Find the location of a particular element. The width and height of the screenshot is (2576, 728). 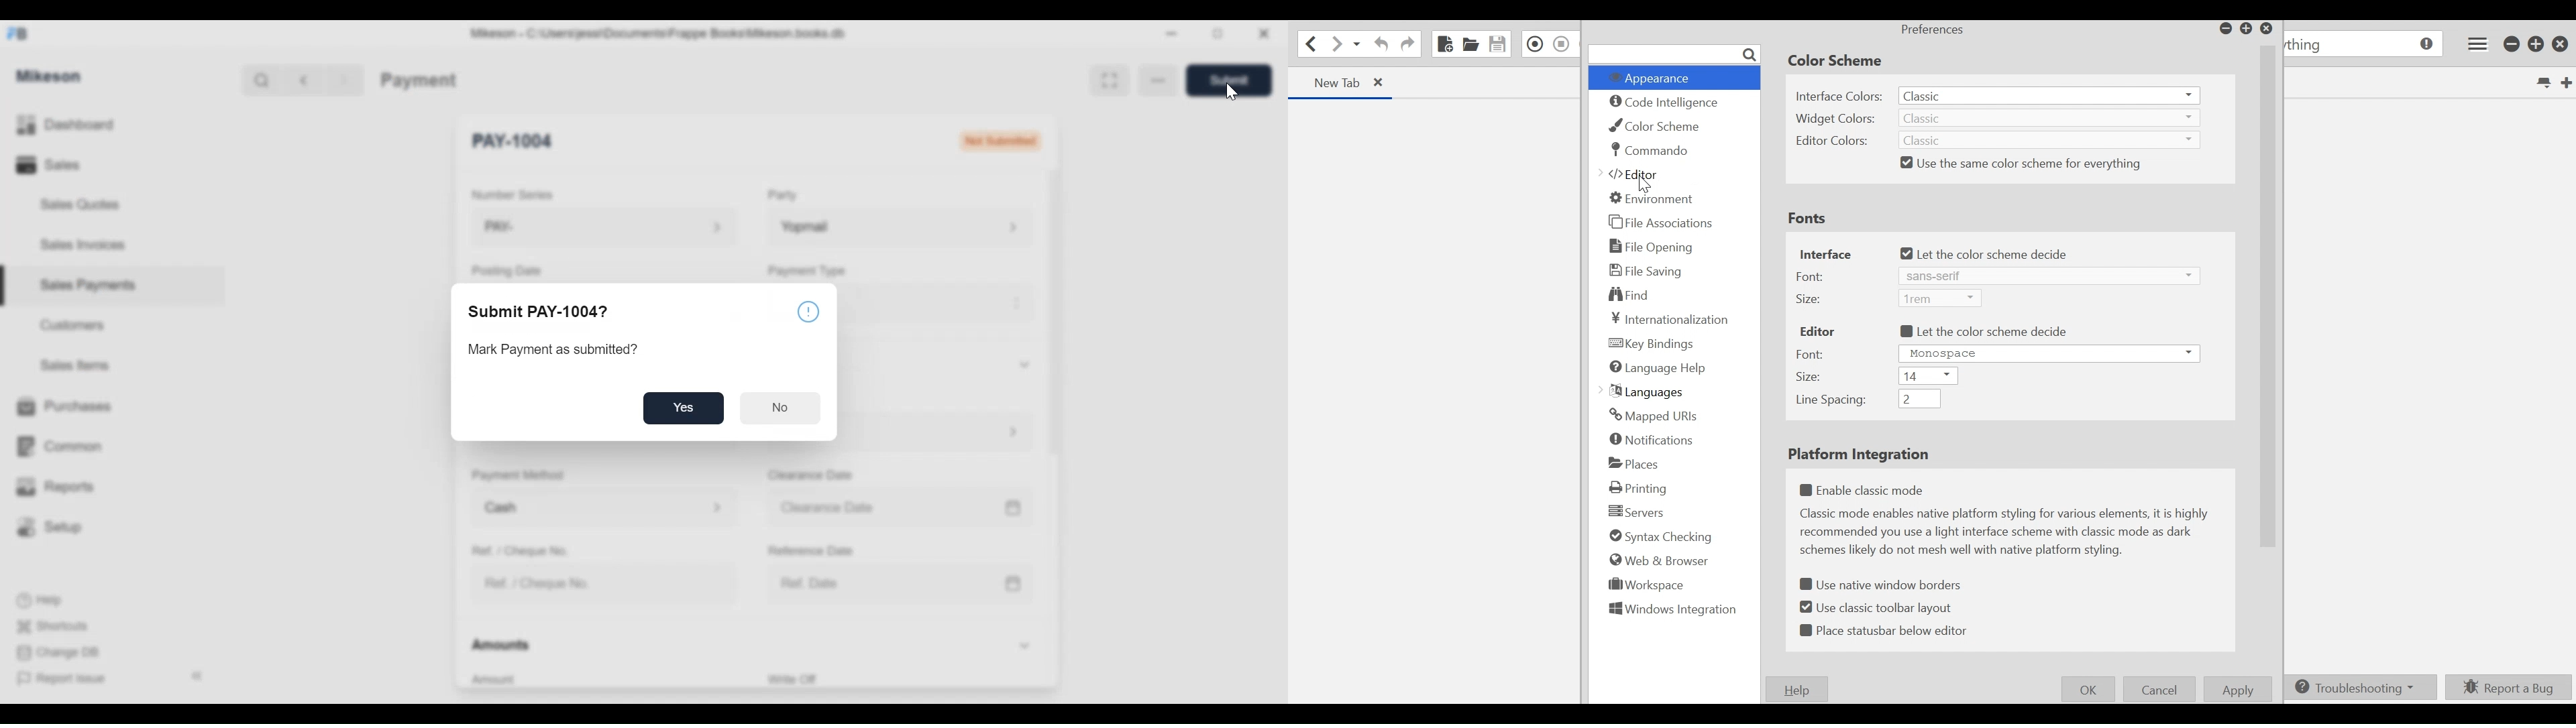

FB is located at coordinates (21, 32).